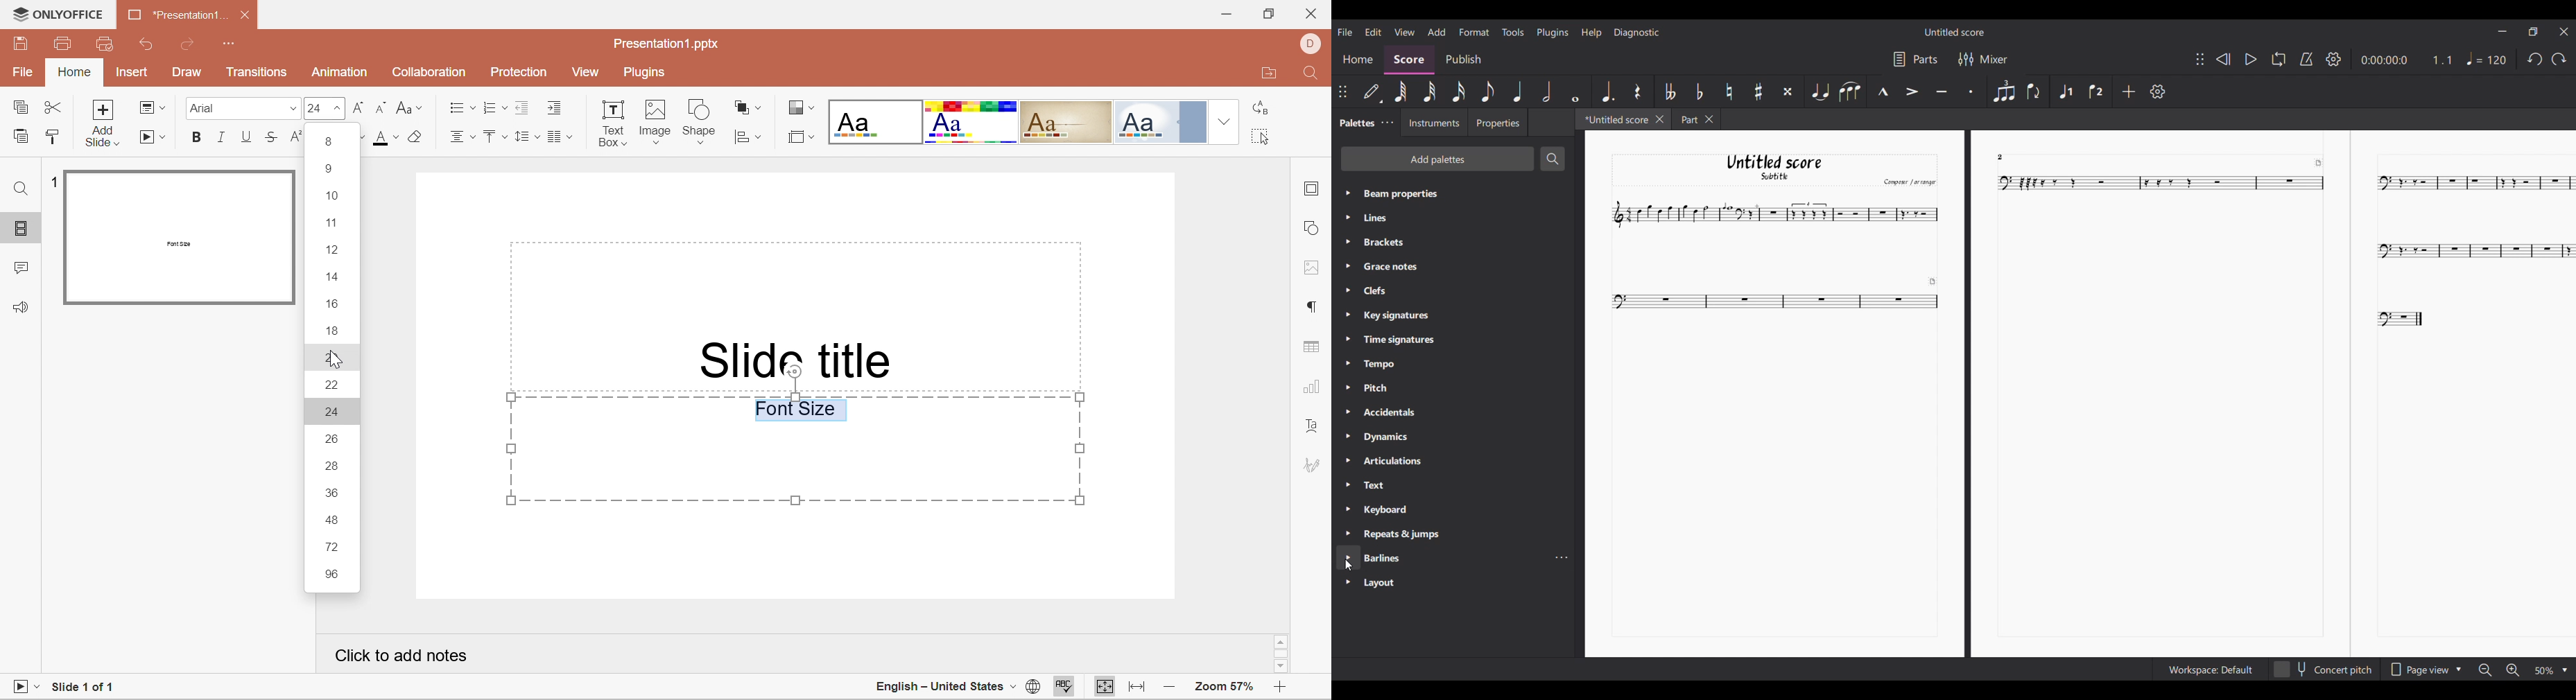 The height and width of the screenshot is (700, 2576). Describe the element at coordinates (1313, 268) in the screenshot. I see `image settings` at that location.